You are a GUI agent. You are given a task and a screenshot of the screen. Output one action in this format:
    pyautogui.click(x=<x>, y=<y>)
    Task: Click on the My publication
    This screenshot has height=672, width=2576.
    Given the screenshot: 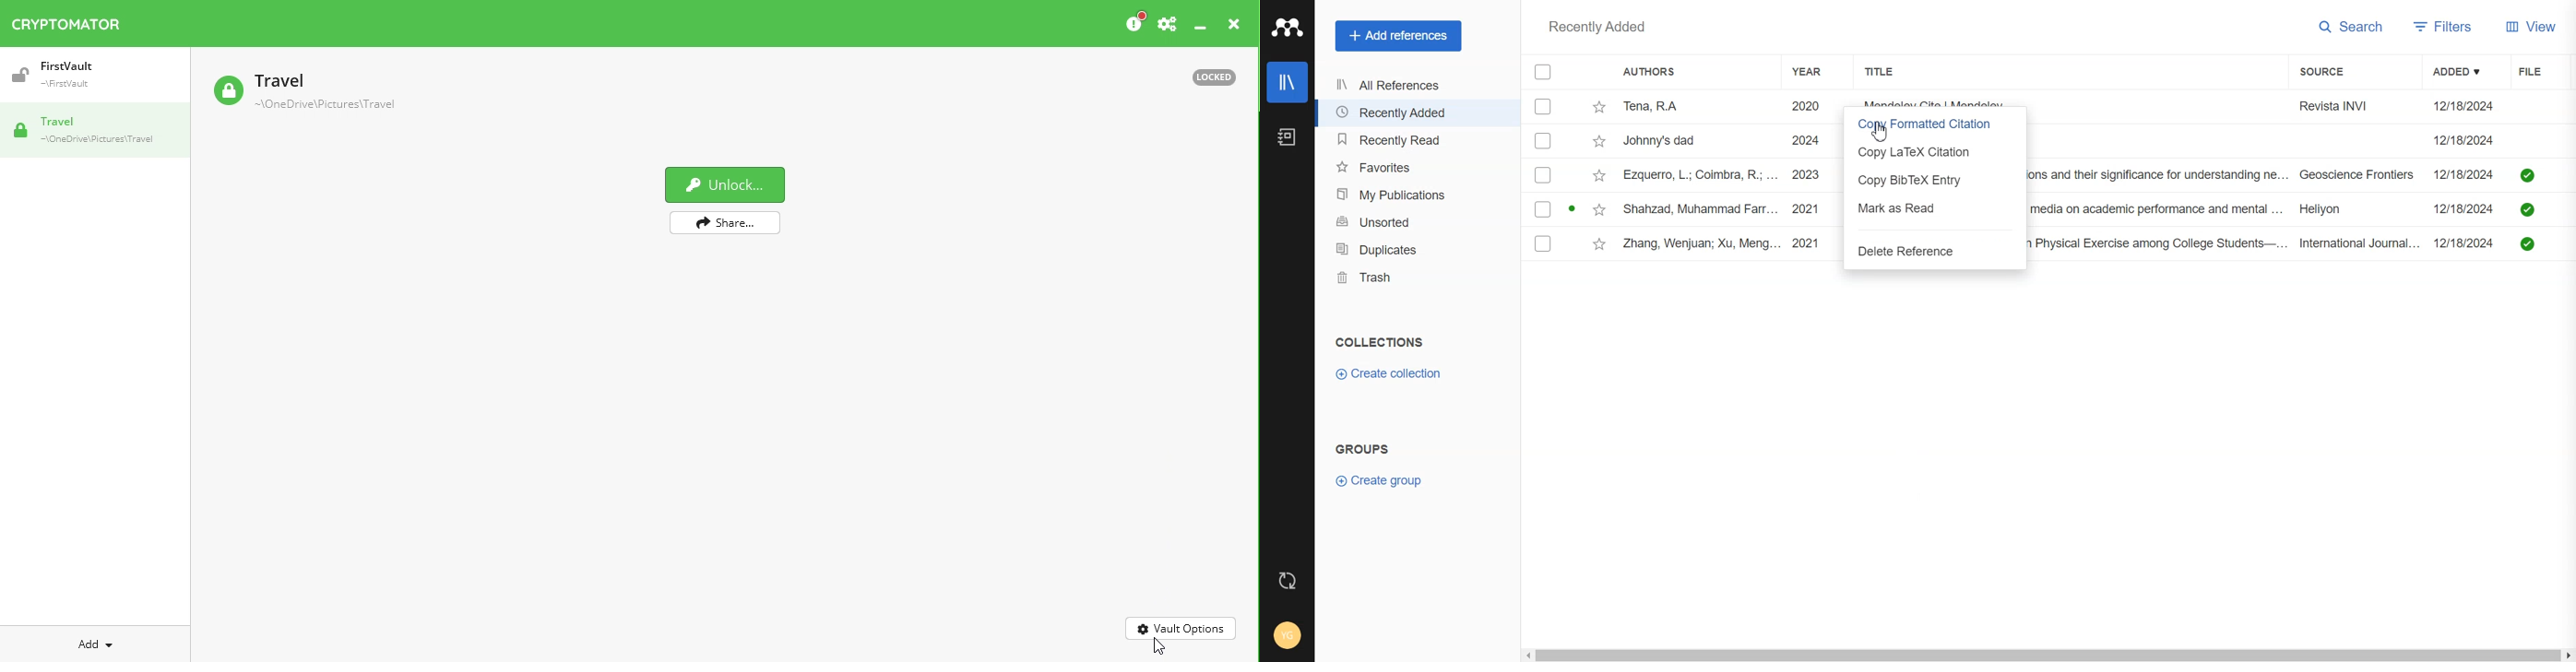 What is the action you would take?
    pyautogui.click(x=1418, y=195)
    